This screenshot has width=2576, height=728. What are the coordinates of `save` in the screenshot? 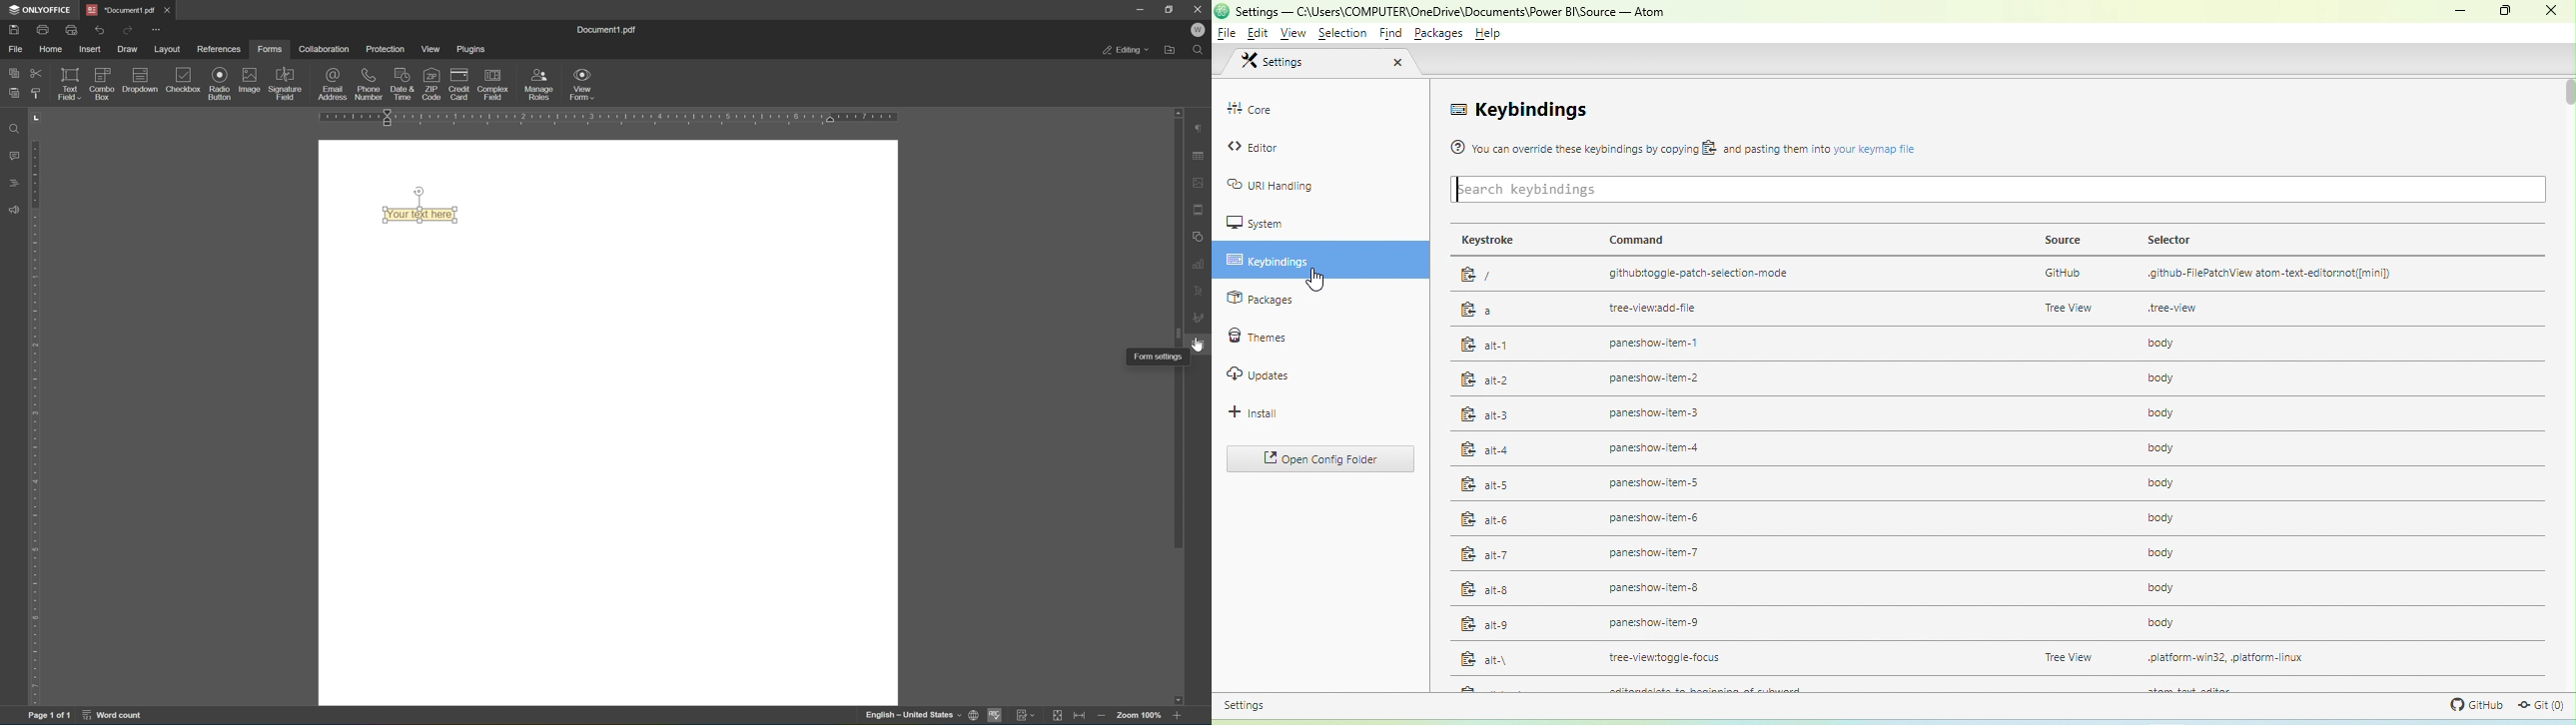 It's located at (14, 31).